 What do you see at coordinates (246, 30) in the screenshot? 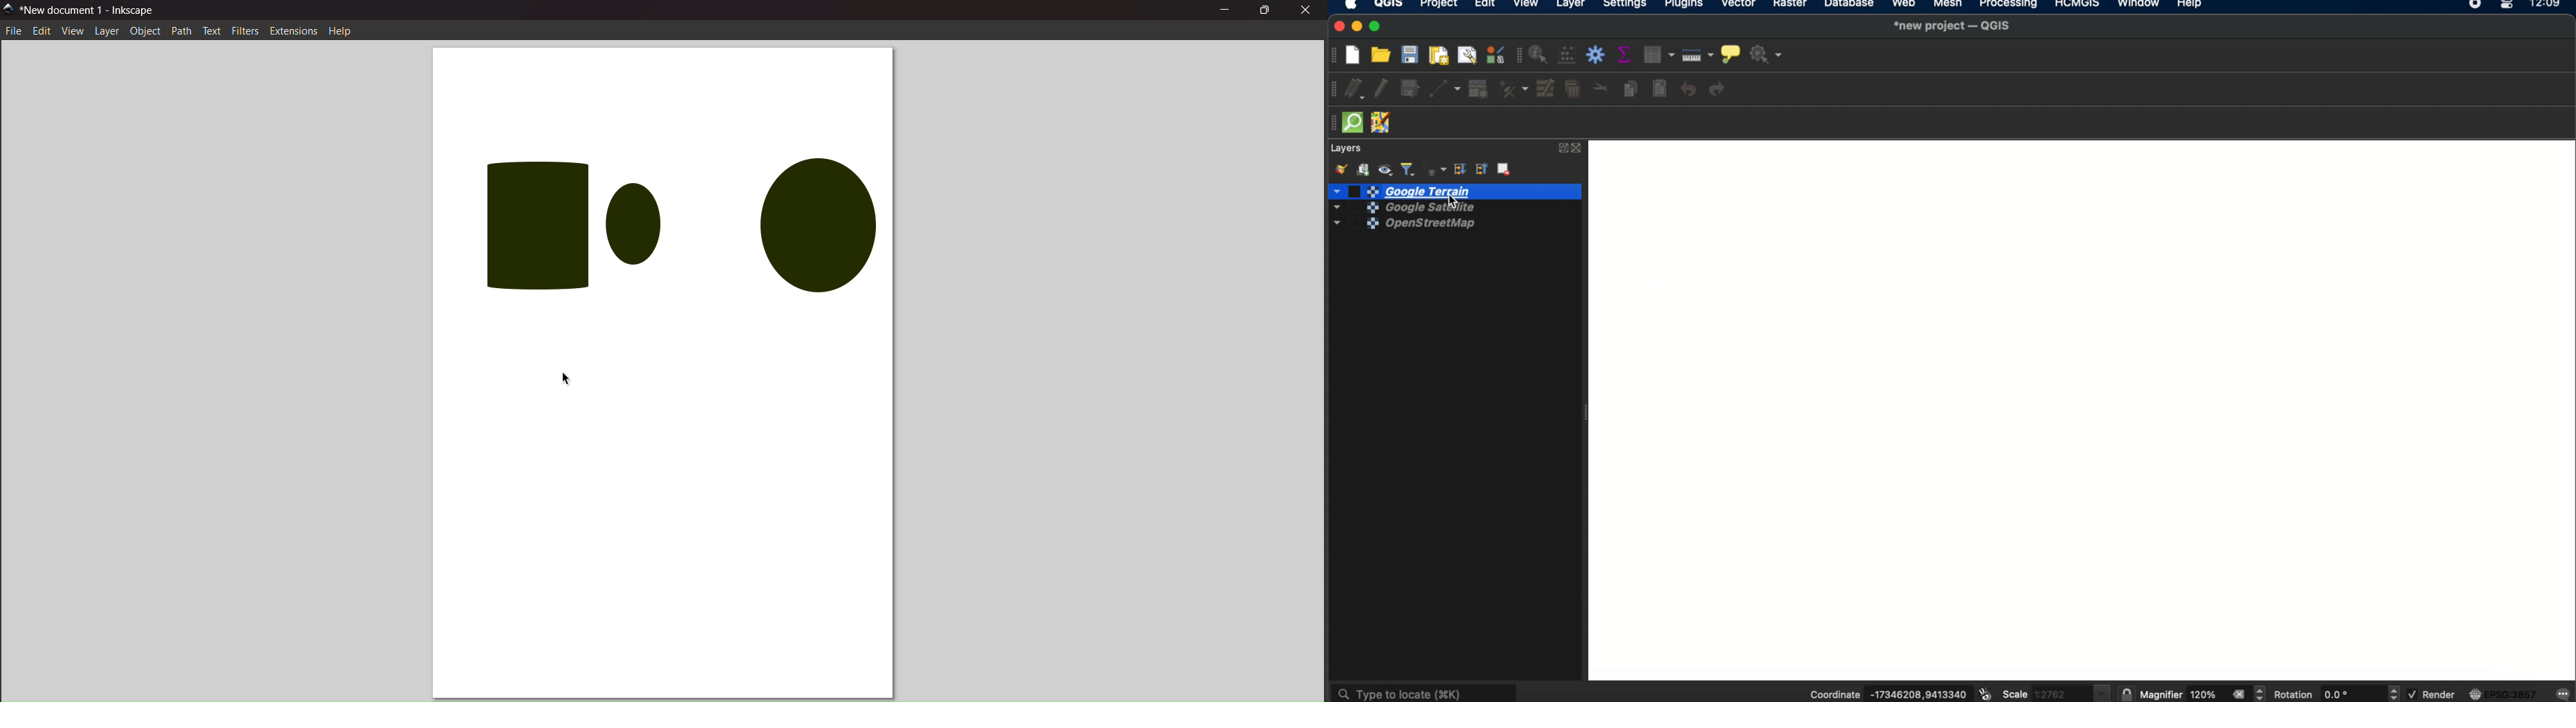
I see `filters` at bounding box center [246, 30].